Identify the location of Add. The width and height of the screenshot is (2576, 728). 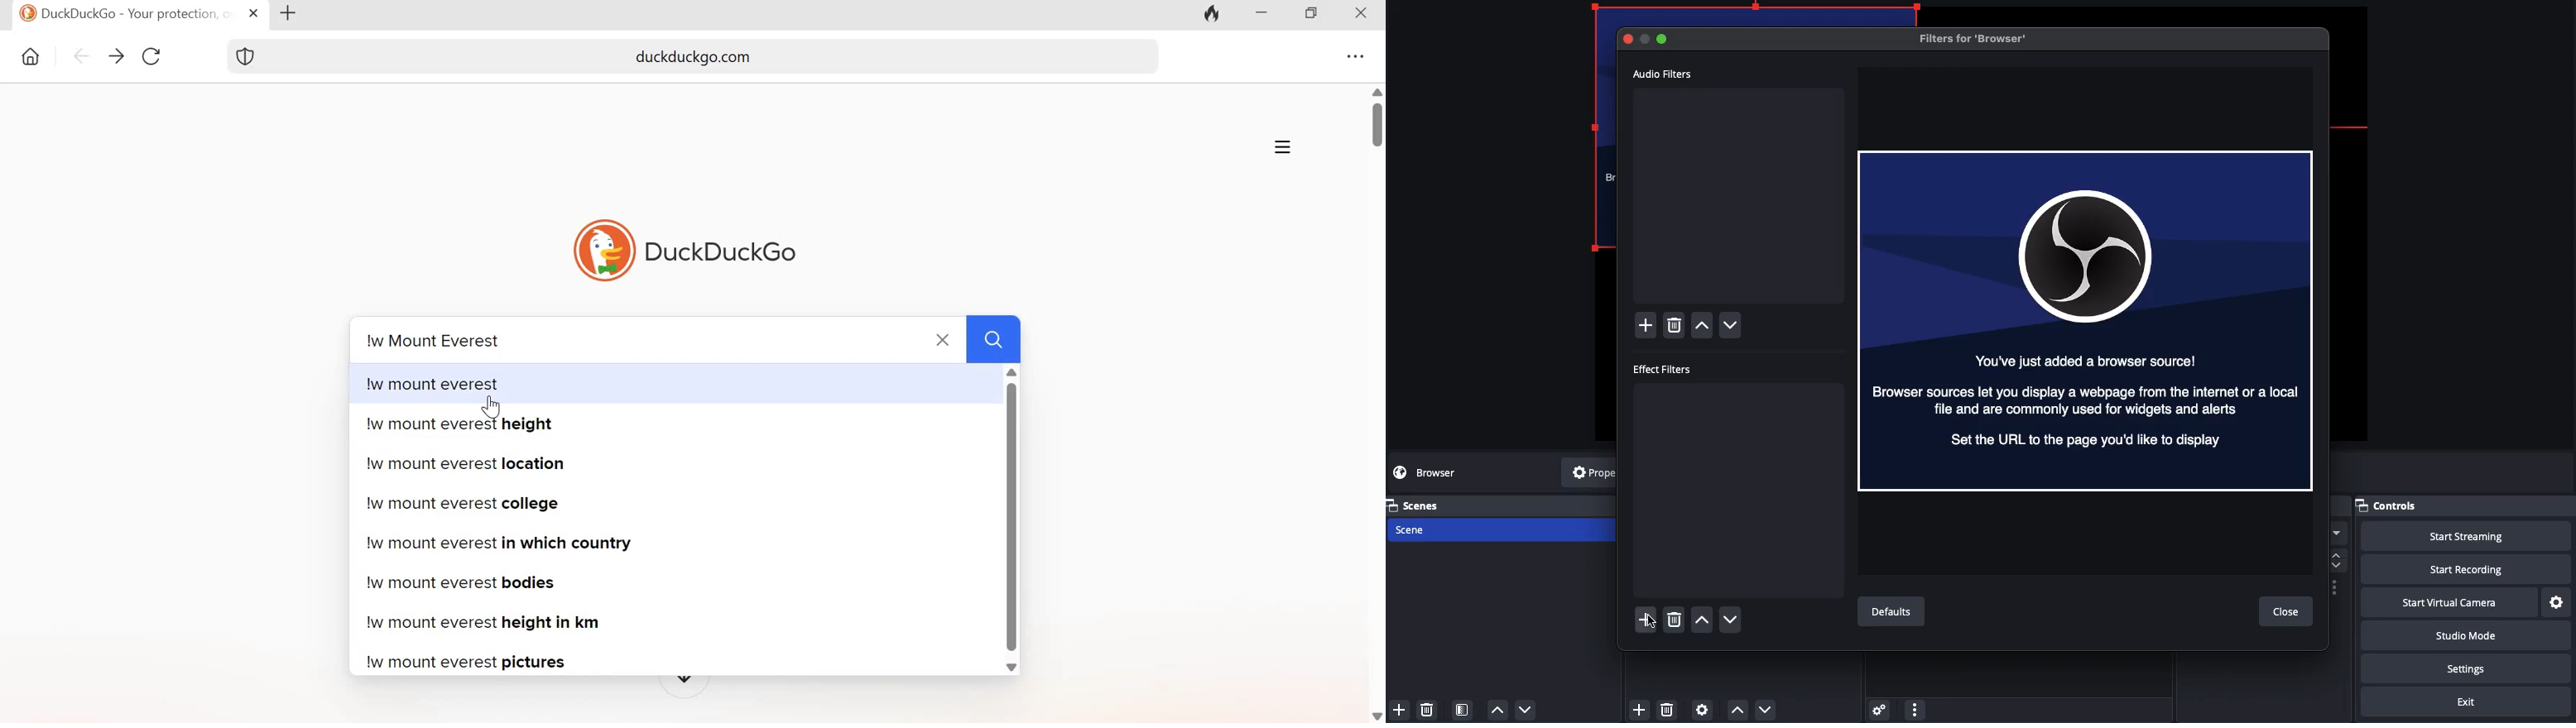
(1647, 618).